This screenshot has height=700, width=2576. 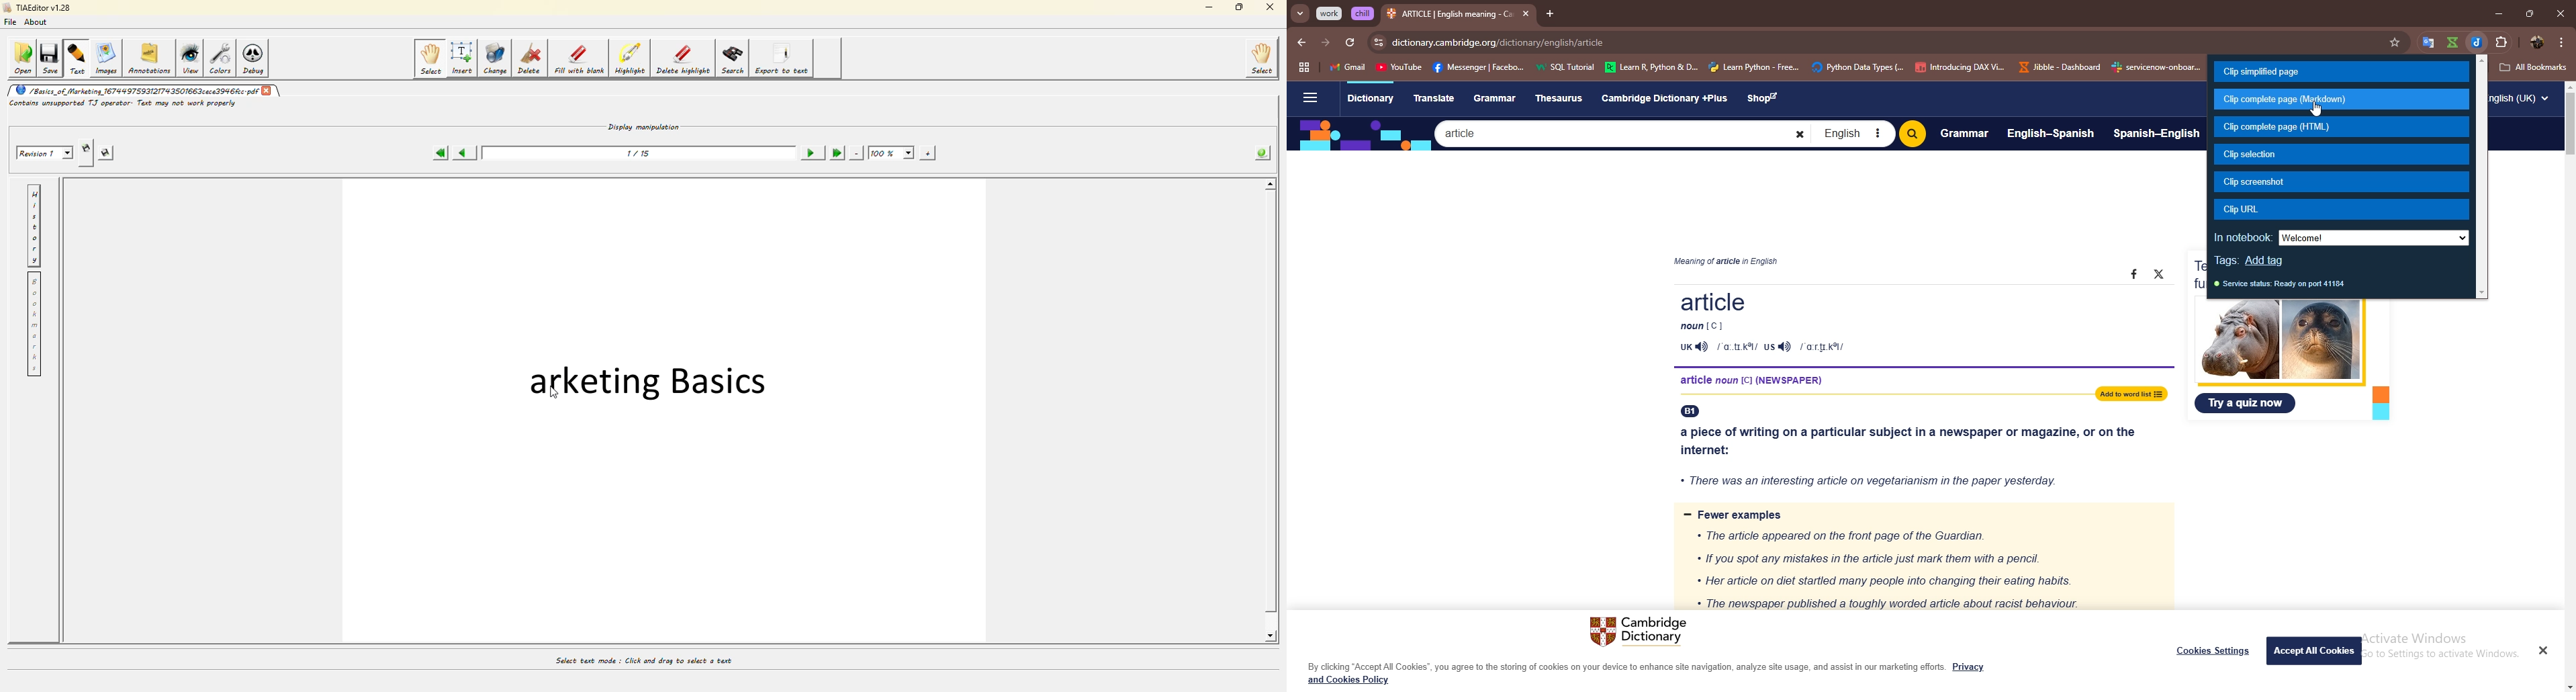 I want to click on By clicking “Accept All Cookies”, you agree to the storing of cookies on your device to enhance site navigation, analyze site usage, and assist in our marketing efforts. Privacy
and Cookies Policy, so click(x=1647, y=673).